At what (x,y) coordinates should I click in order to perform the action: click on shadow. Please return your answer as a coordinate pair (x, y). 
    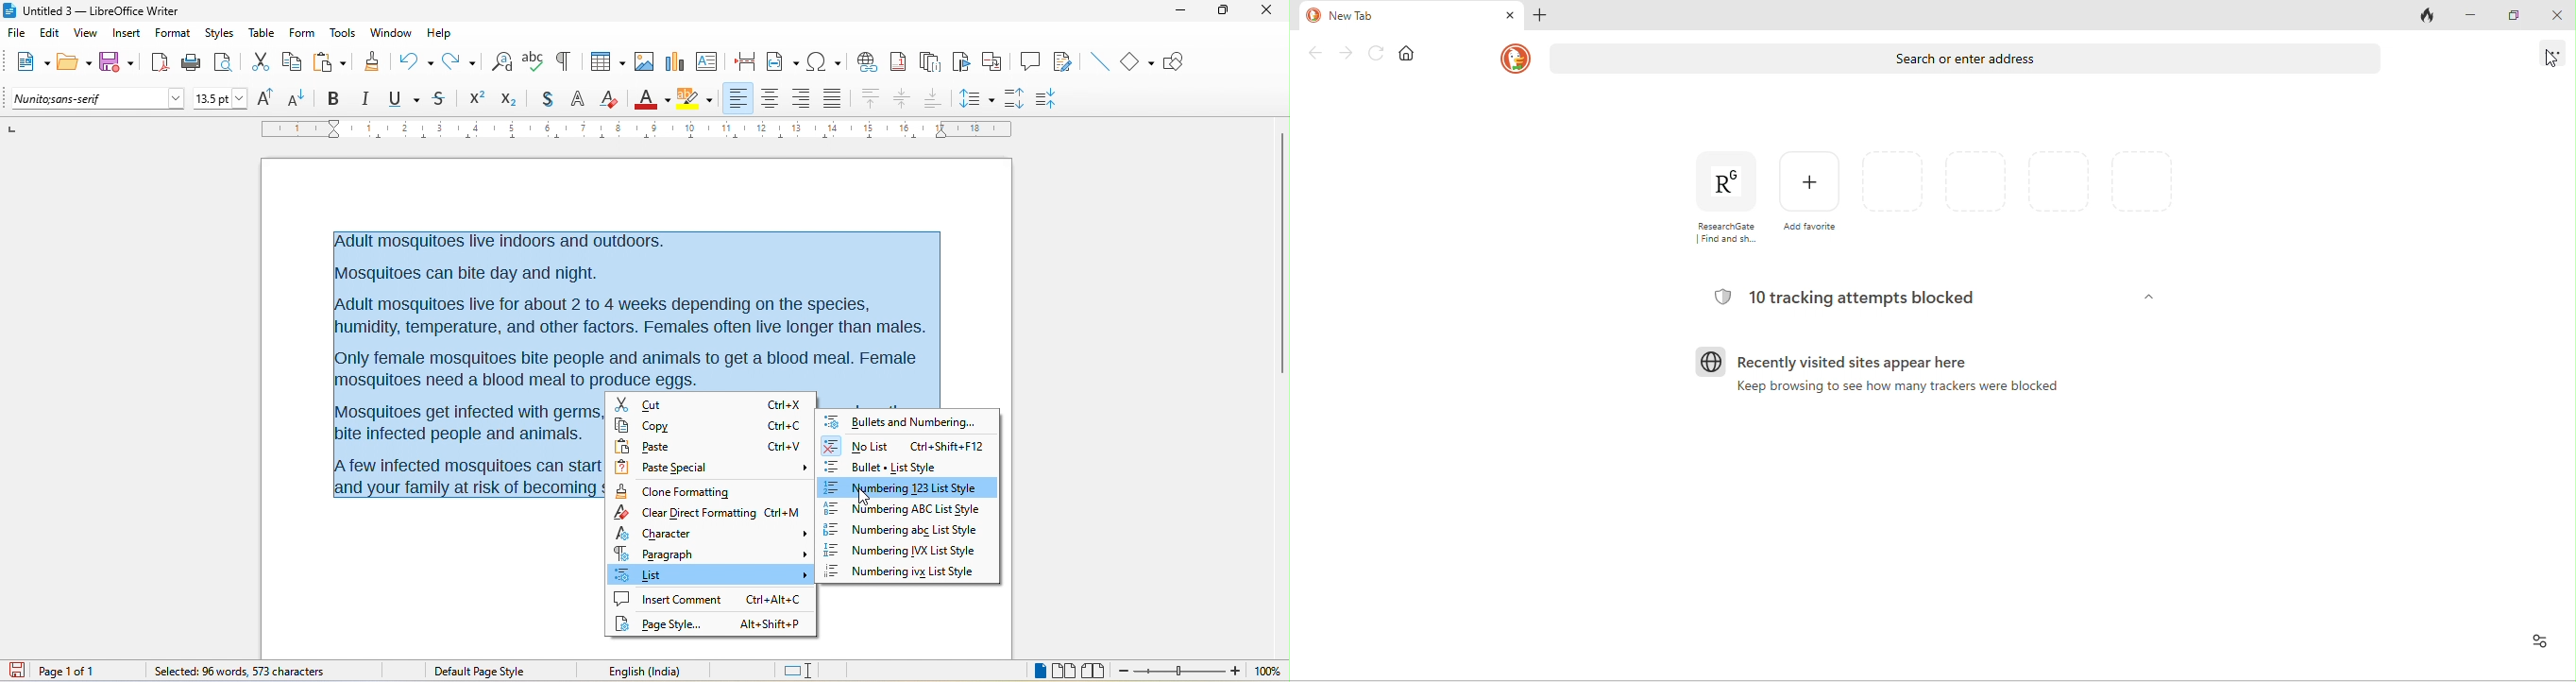
    Looking at the image, I should click on (541, 100).